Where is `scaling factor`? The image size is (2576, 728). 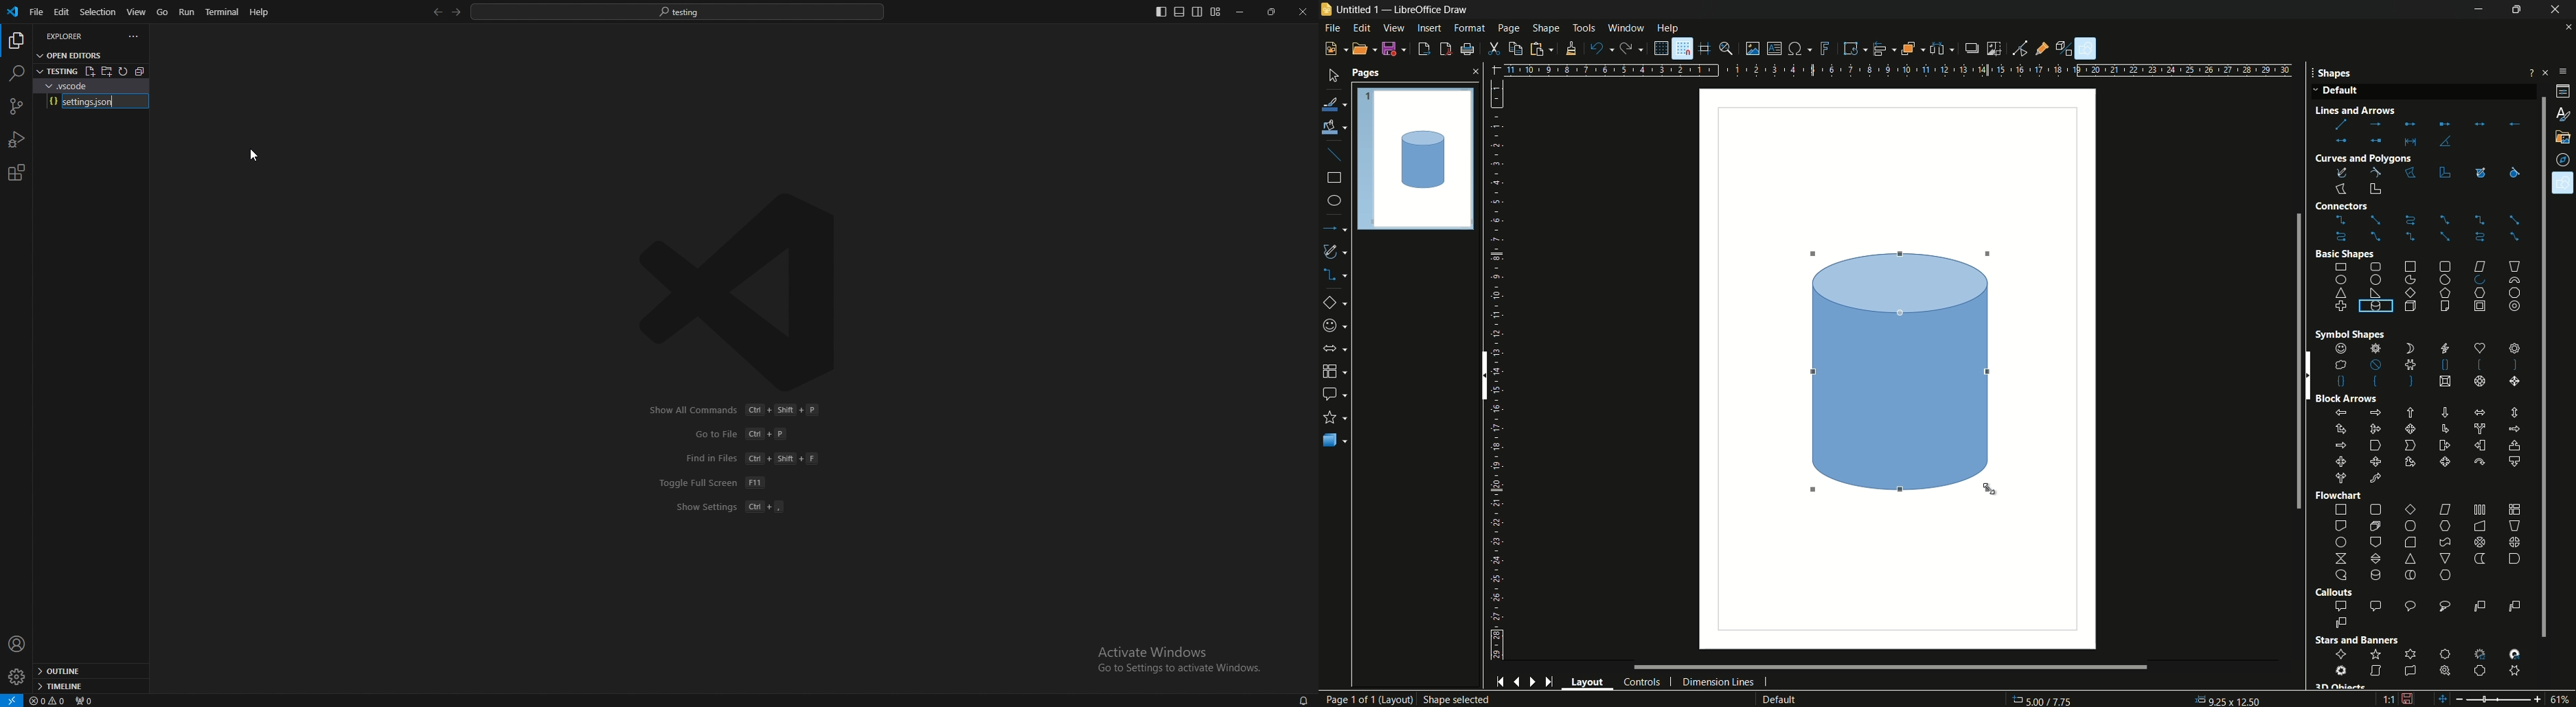 scaling factor is located at coordinates (2388, 701).